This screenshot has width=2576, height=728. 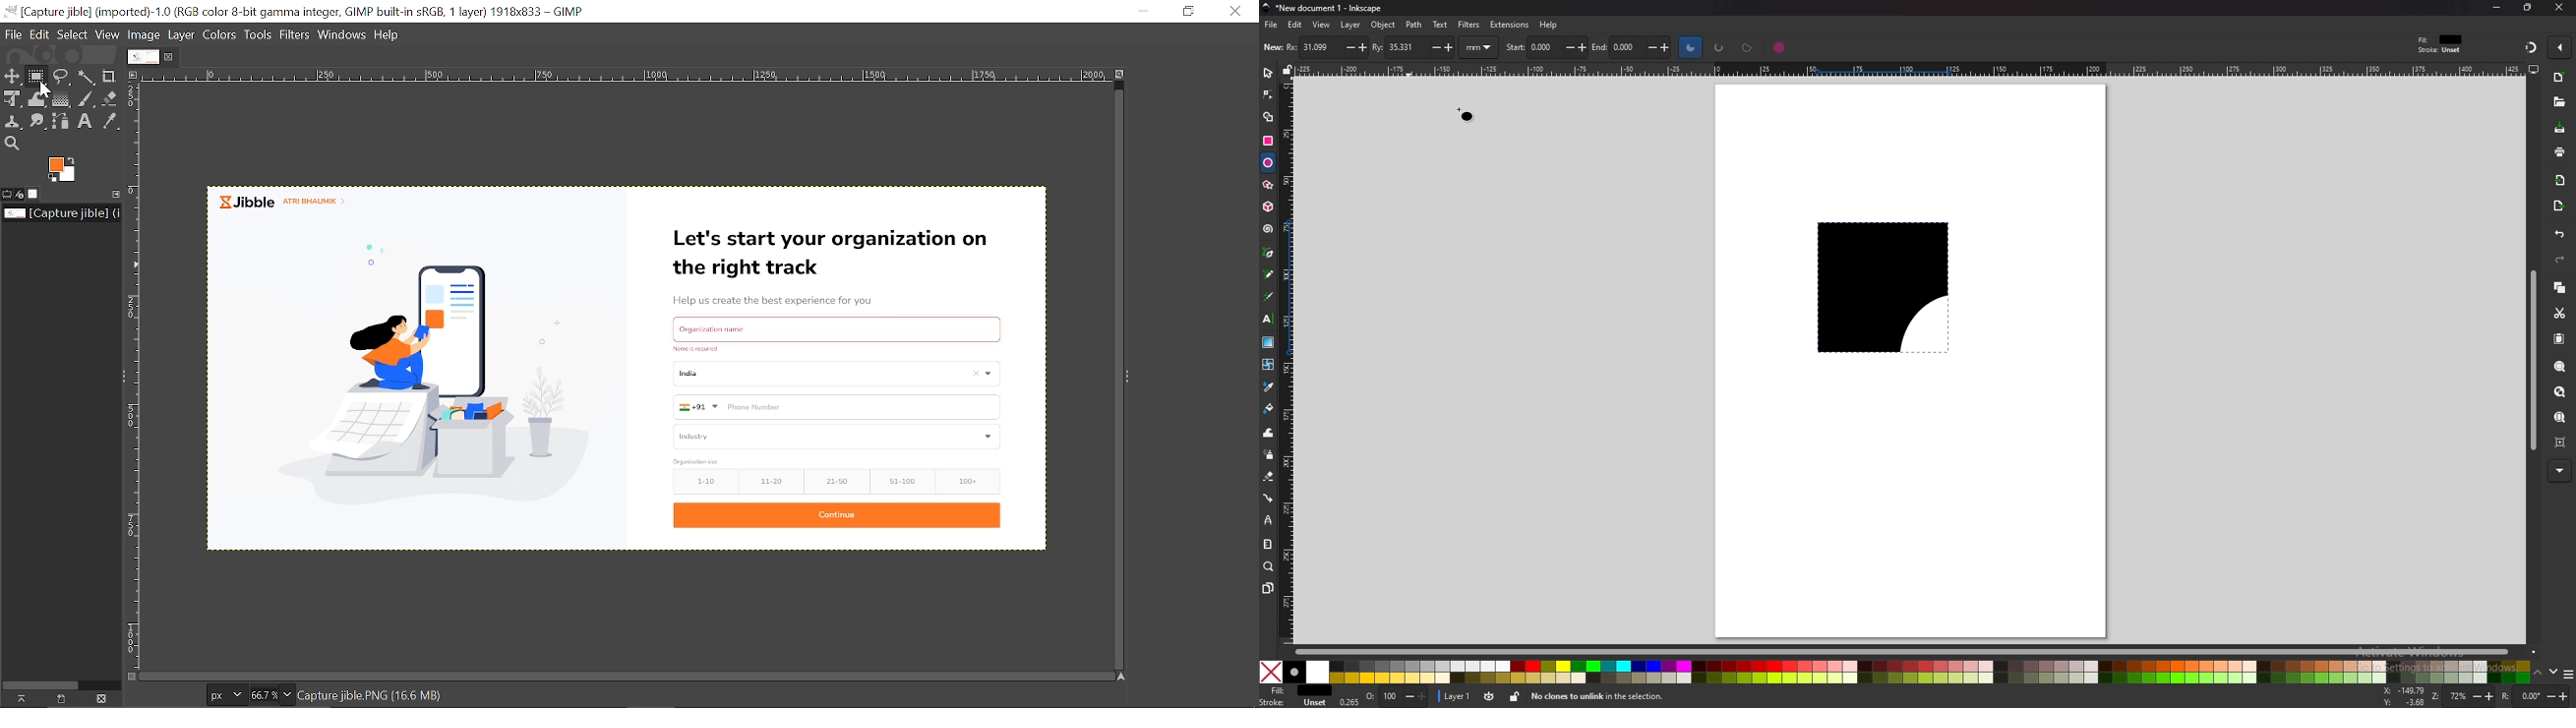 I want to click on export, so click(x=2560, y=206).